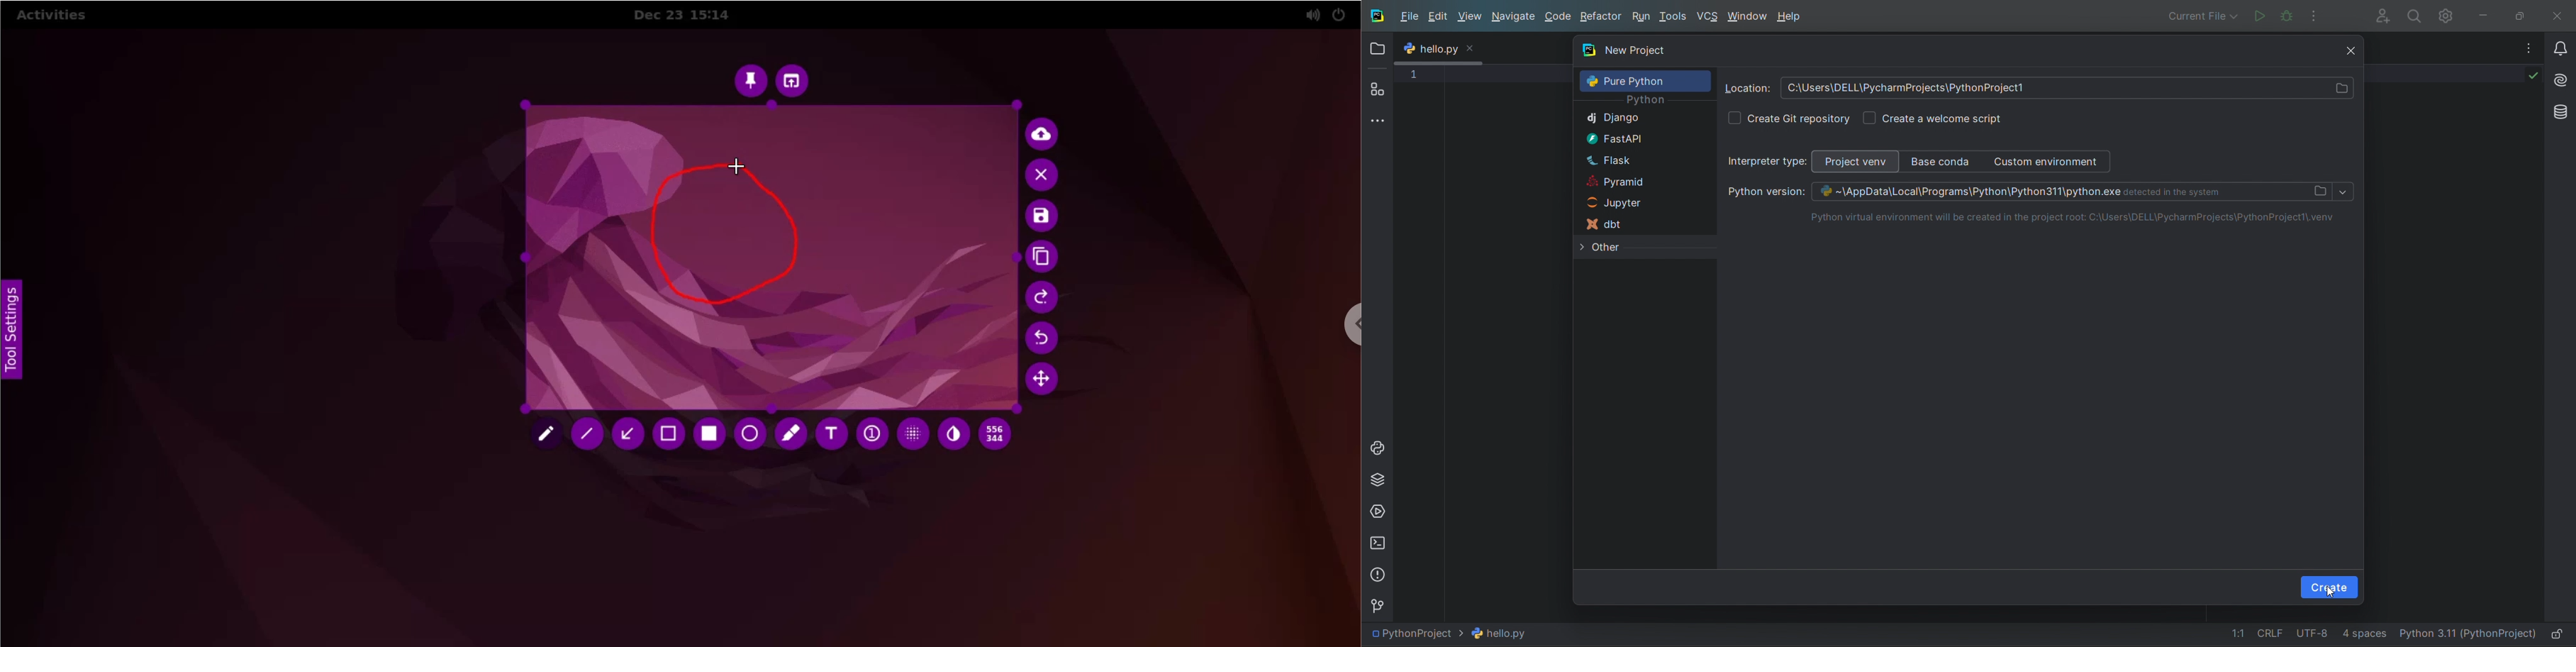  Describe the element at coordinates (1638, 180) in the screenshot. I see `pyramid` at that location.